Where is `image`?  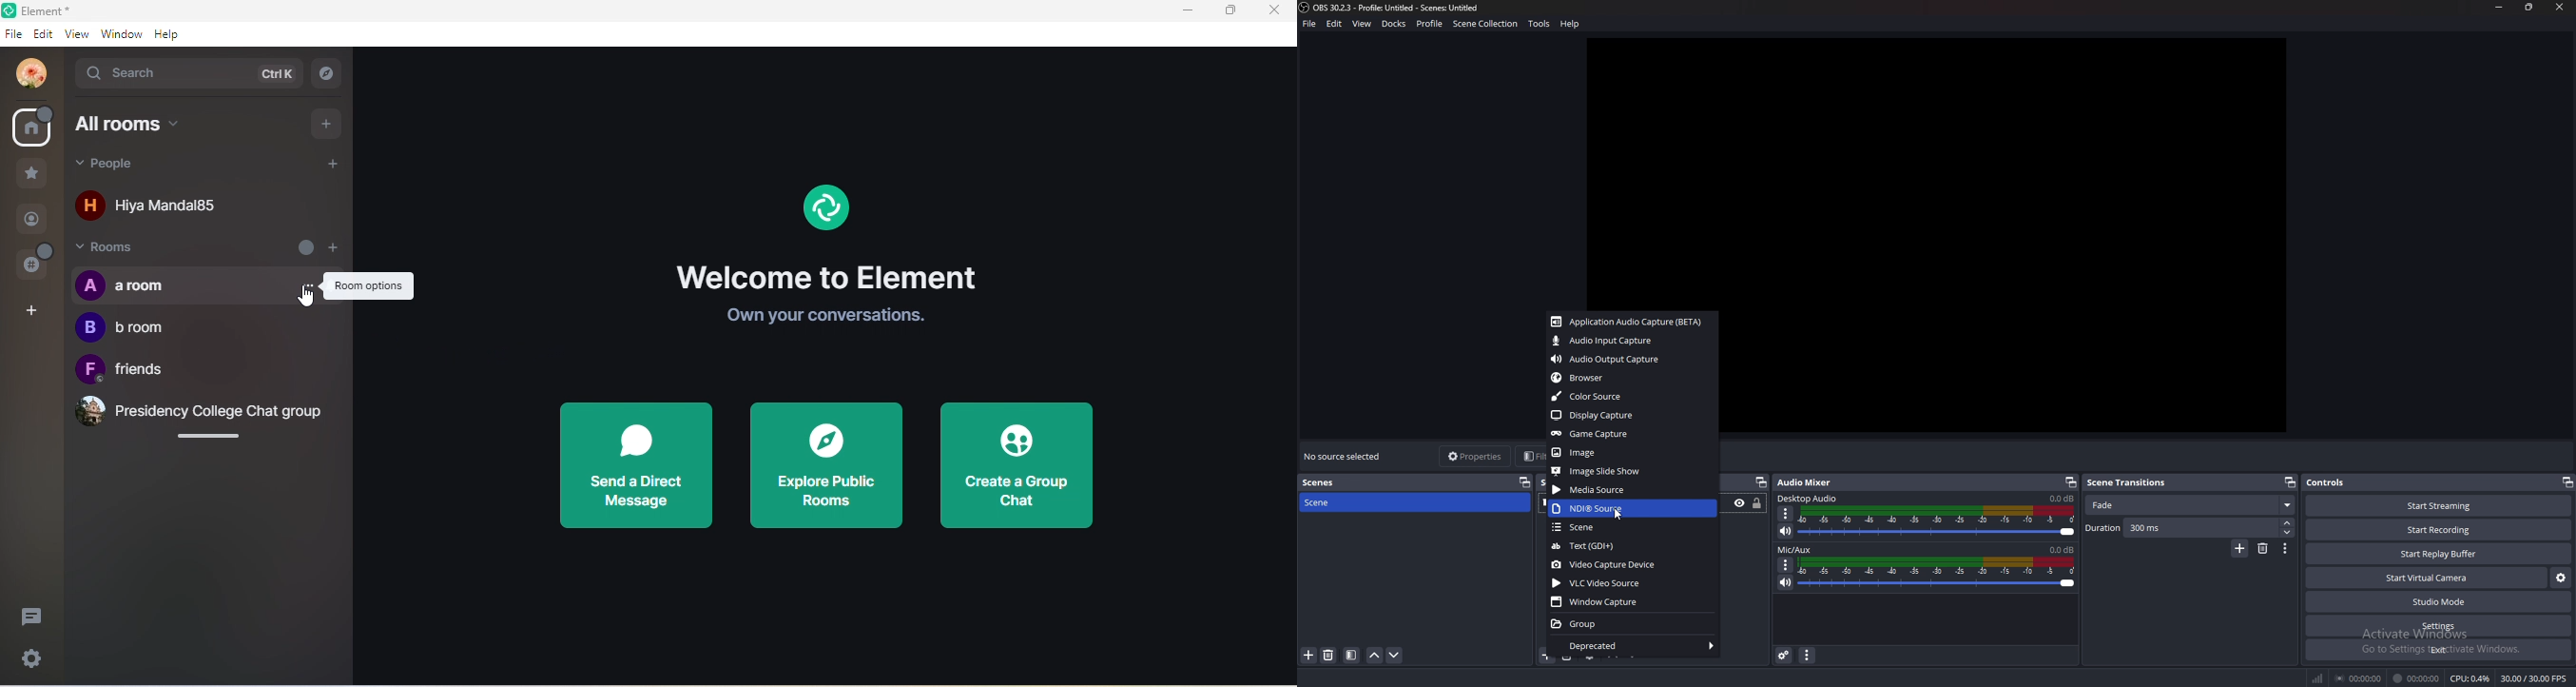 image is located at coordinates (1631, 452).